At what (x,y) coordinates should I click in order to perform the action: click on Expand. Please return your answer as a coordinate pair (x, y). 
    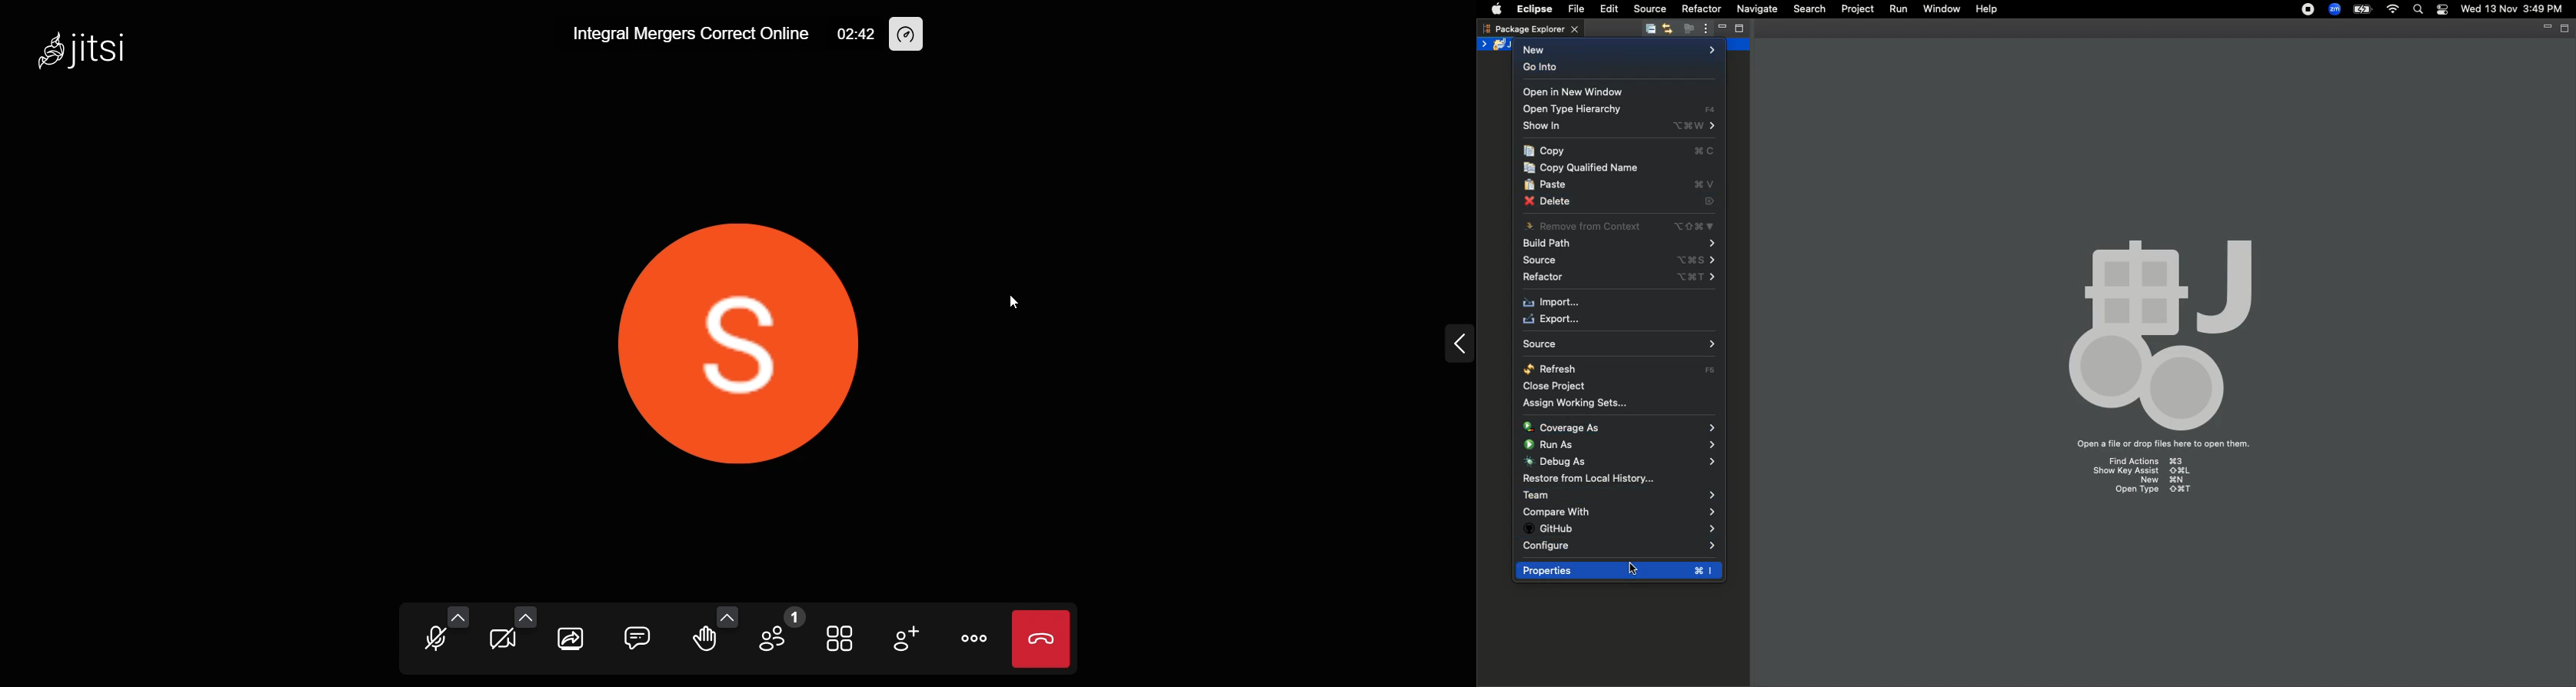
    Looking at the image, I should click on (1435, 347).